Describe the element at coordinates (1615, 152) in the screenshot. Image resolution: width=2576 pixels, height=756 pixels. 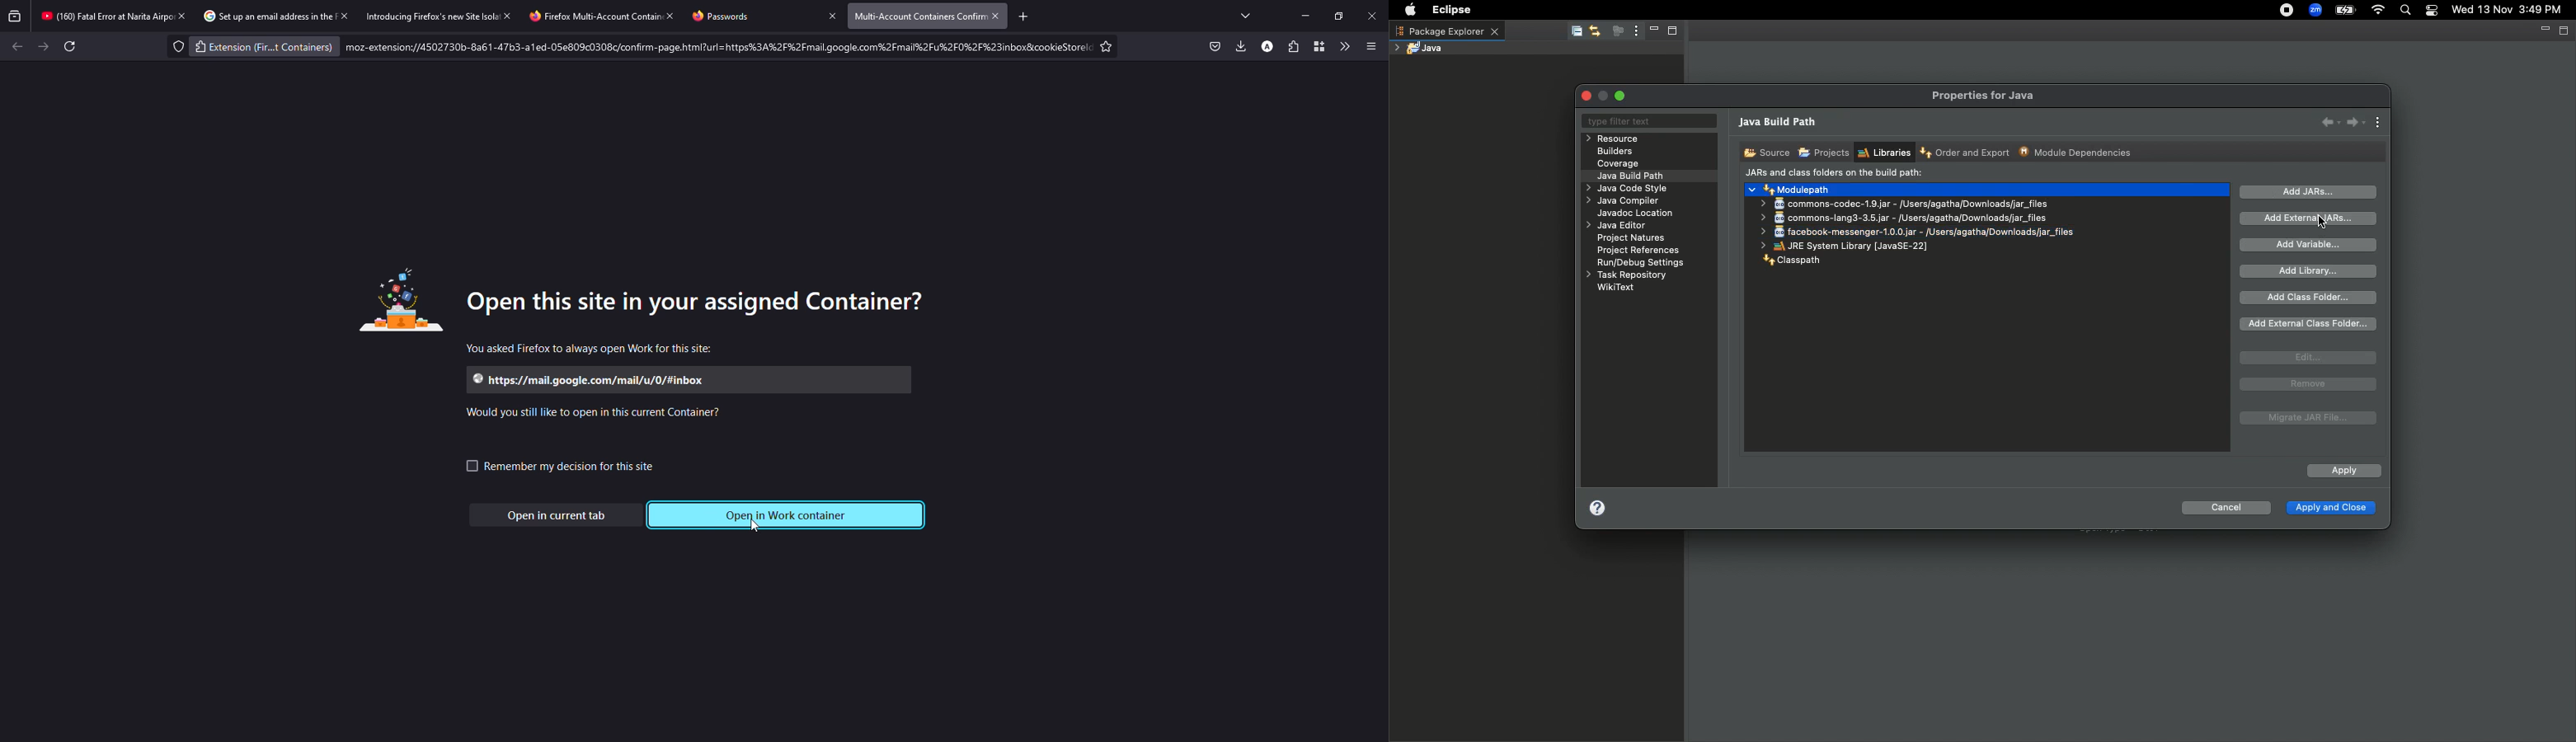
I see `Builders` at that location.